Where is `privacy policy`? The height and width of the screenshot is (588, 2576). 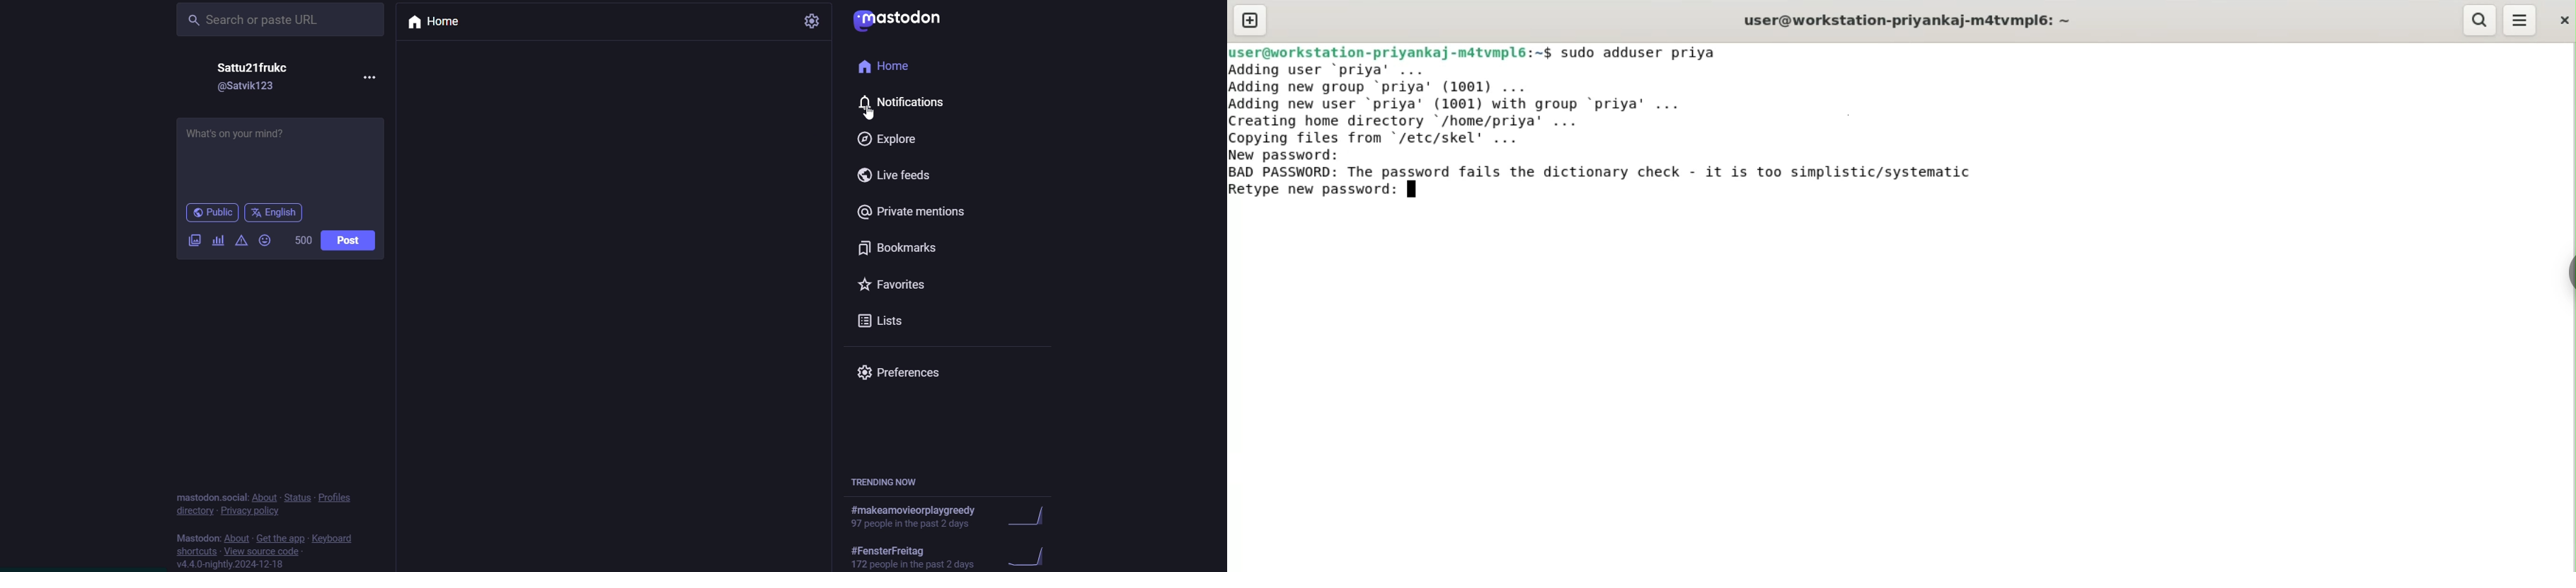 privacy policy is located at coordinates (254, 511).